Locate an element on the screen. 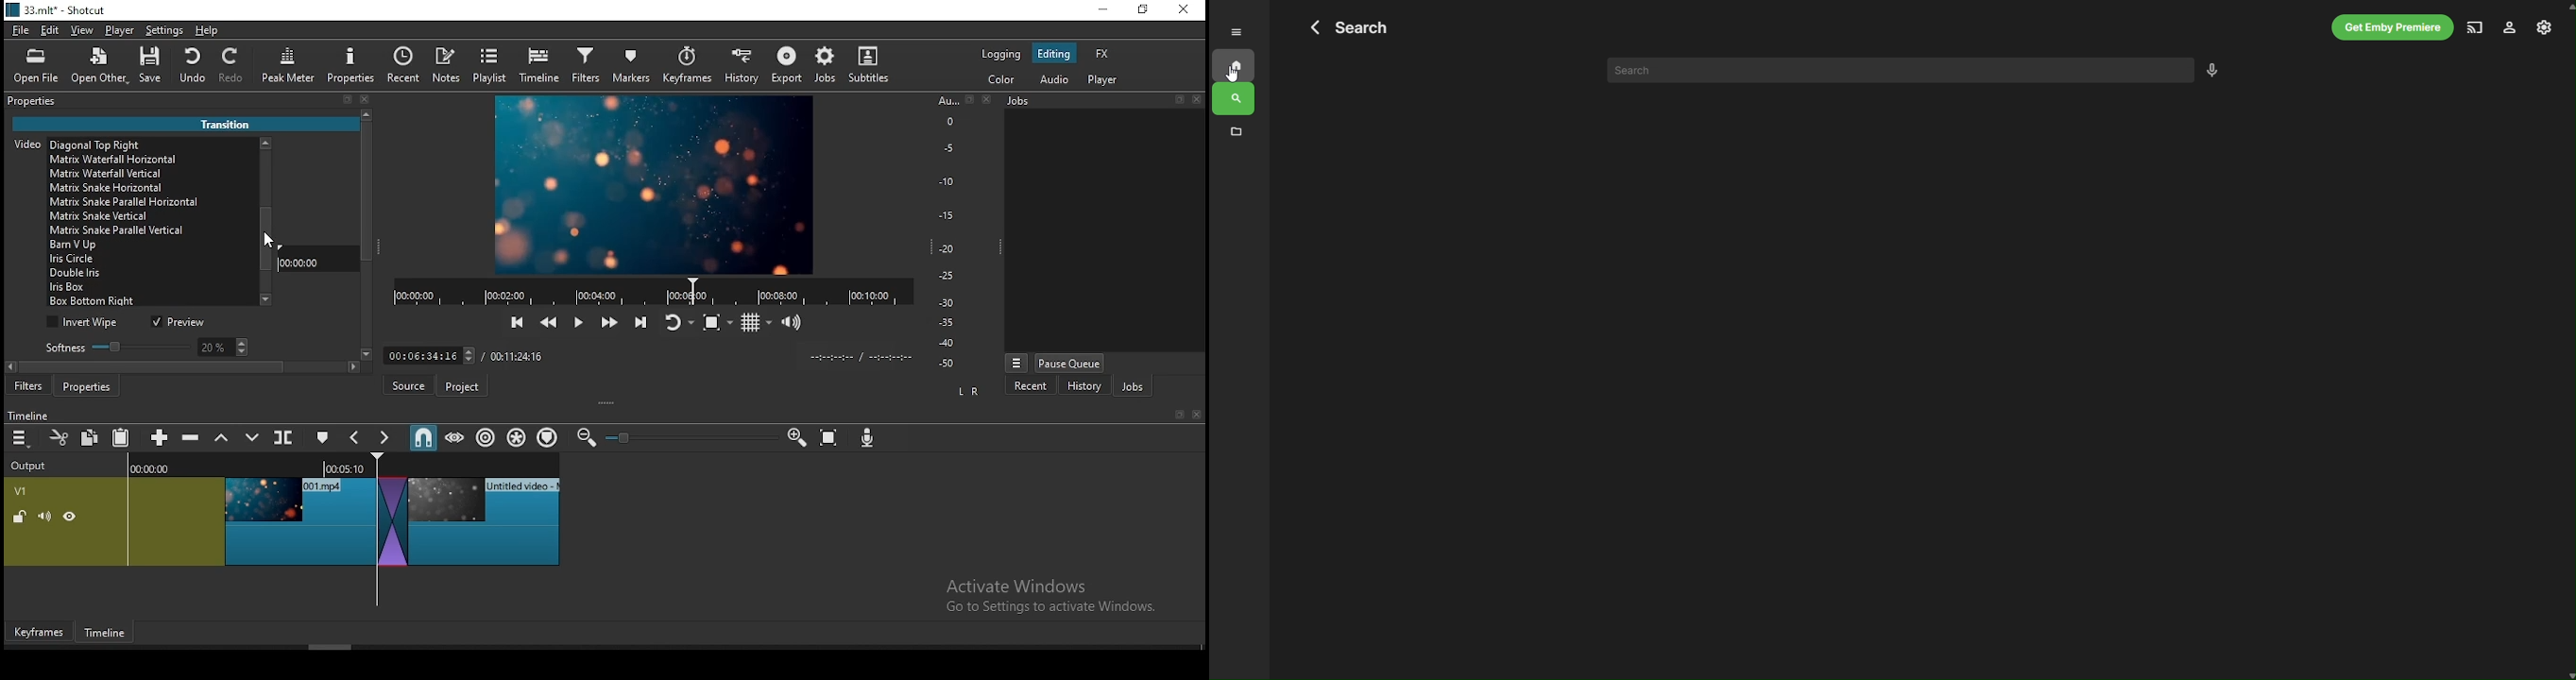 This screenshot has height=700, width=2576. playlist is located at coordinates (491, 66).